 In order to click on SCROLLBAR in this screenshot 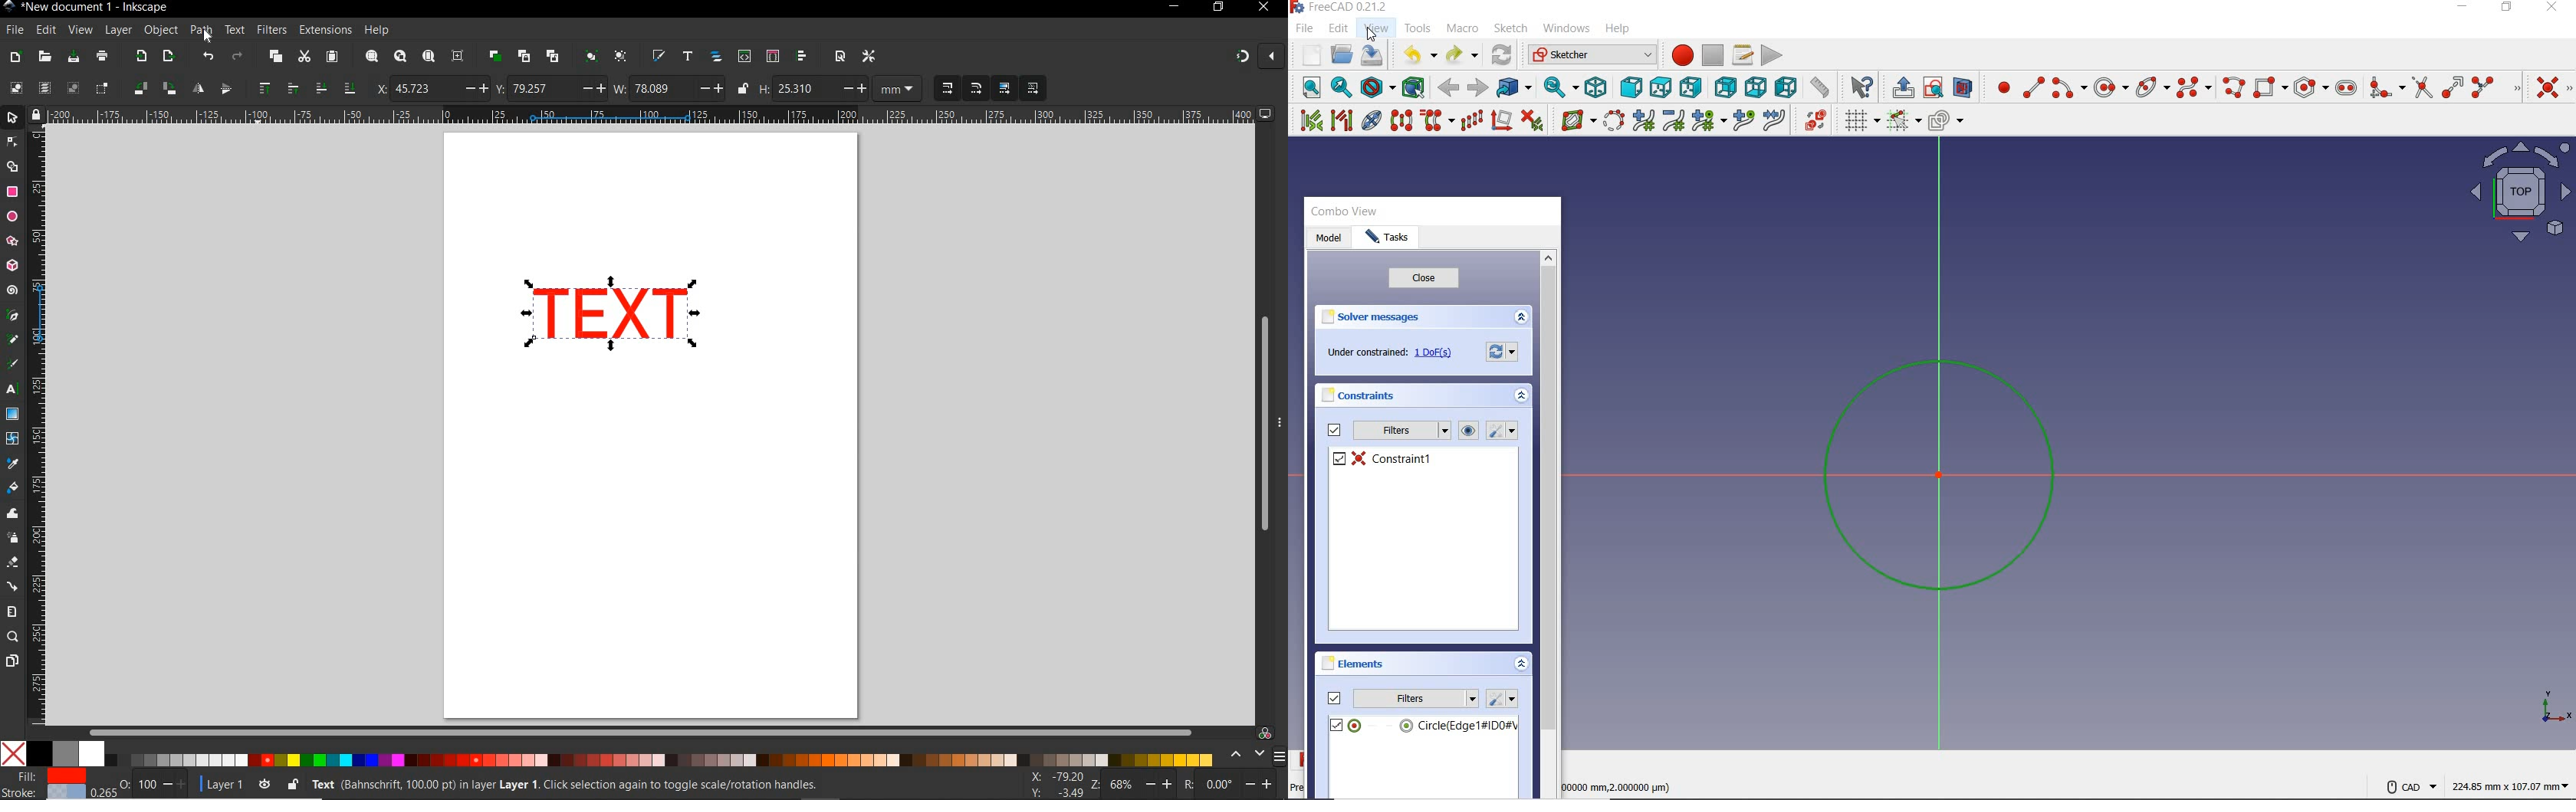, I will do `click(1259, 422)`.